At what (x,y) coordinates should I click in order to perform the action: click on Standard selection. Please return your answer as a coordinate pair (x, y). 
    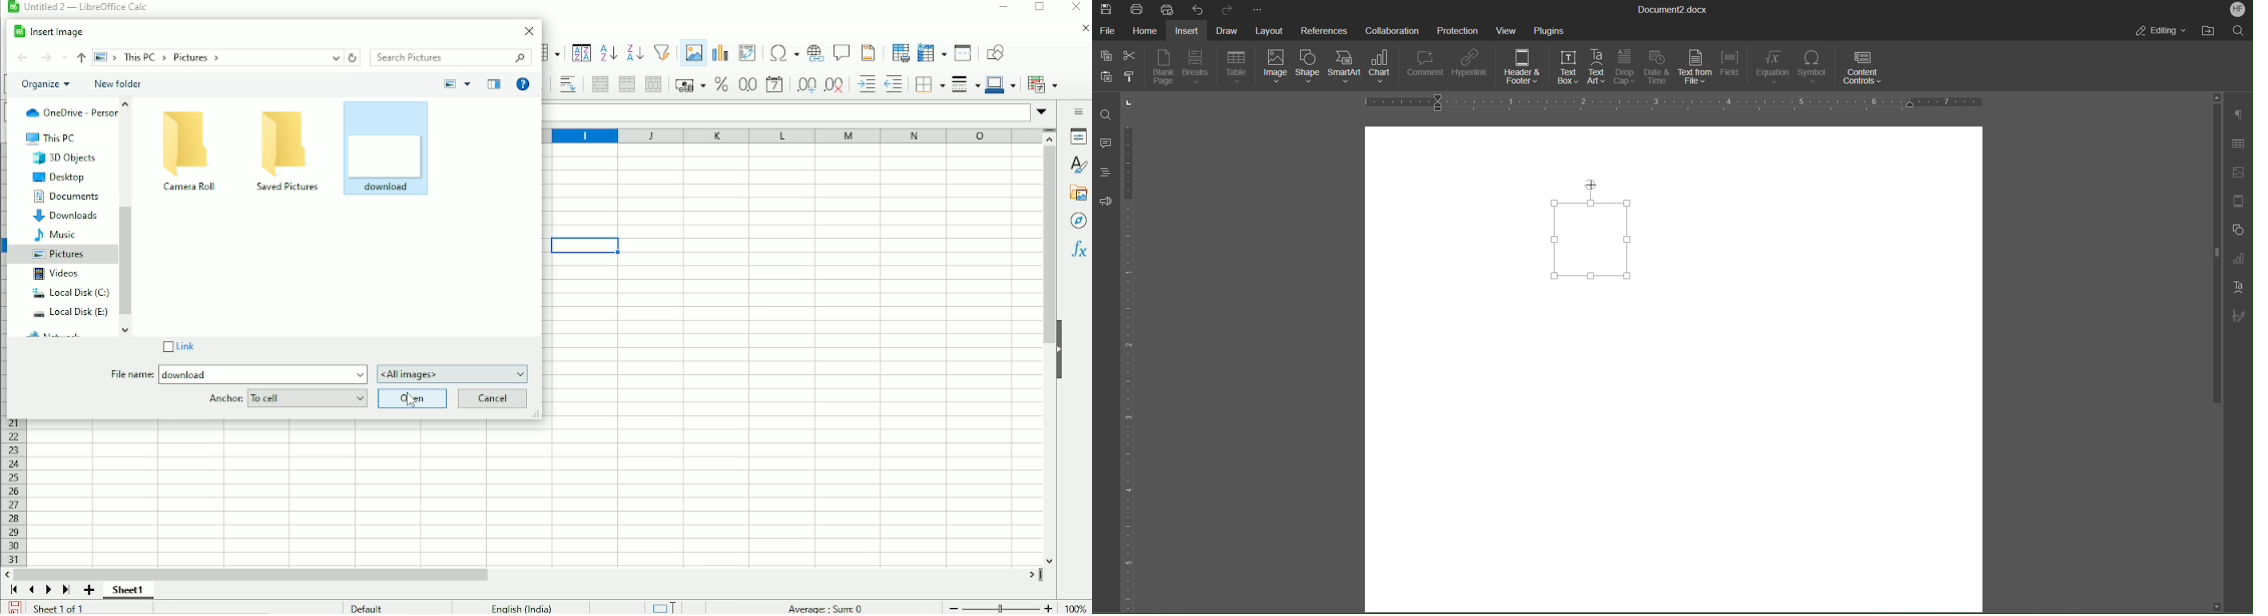
    Looking at the image, I should click on (667, 606).